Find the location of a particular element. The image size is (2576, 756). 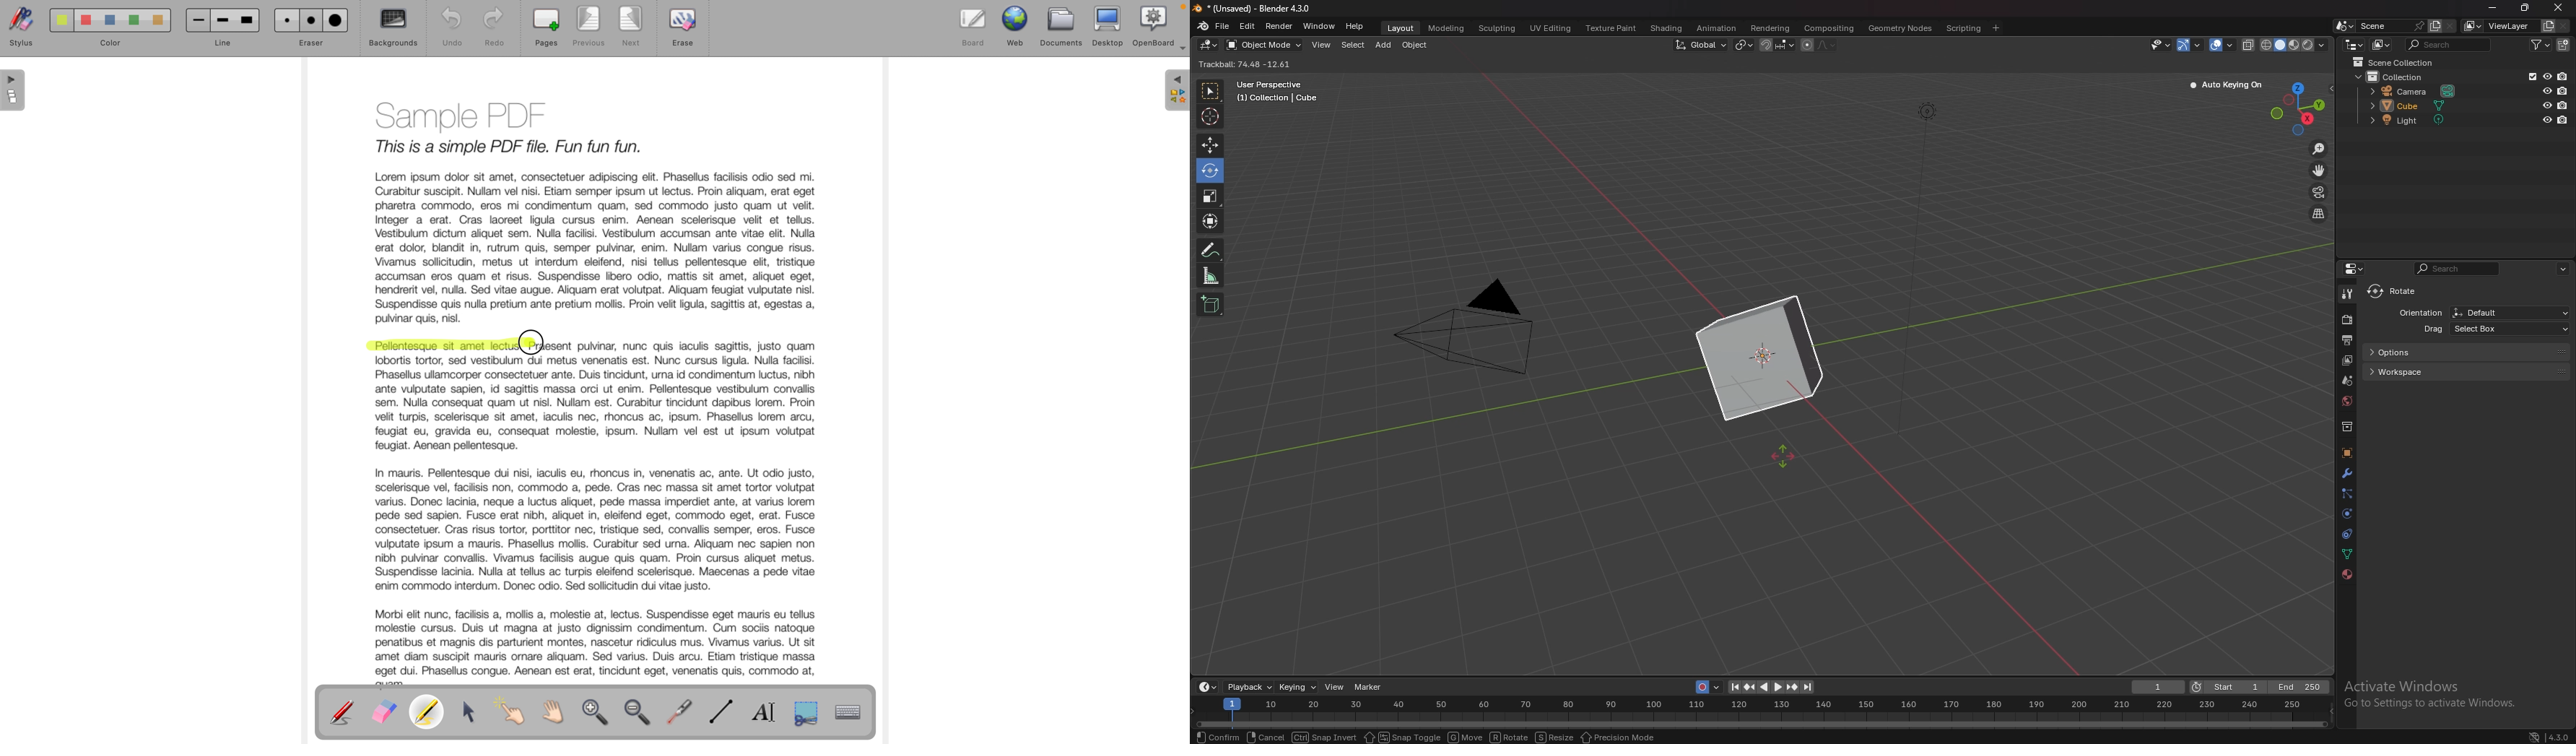

options is located at coordinates (2307, 64).